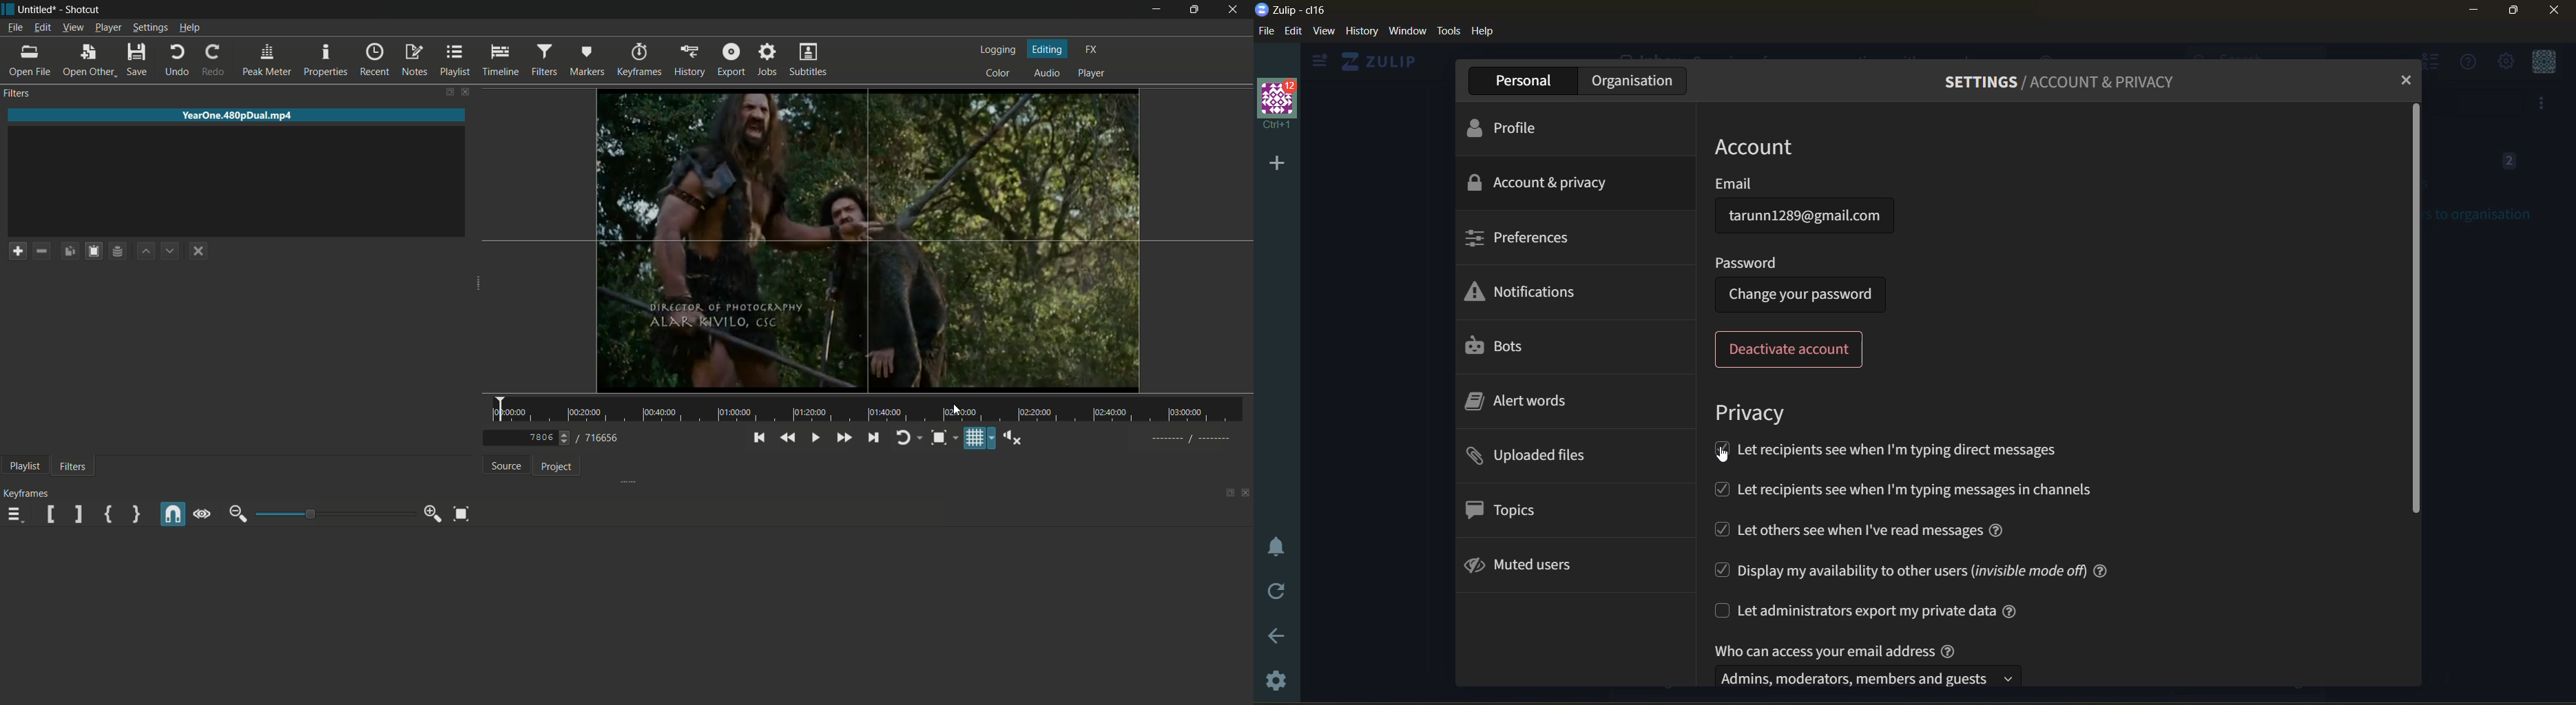 The width and height of the screenshot is (2576, 728). I want to click on organisation name and profile picture, so click(1280, 105).